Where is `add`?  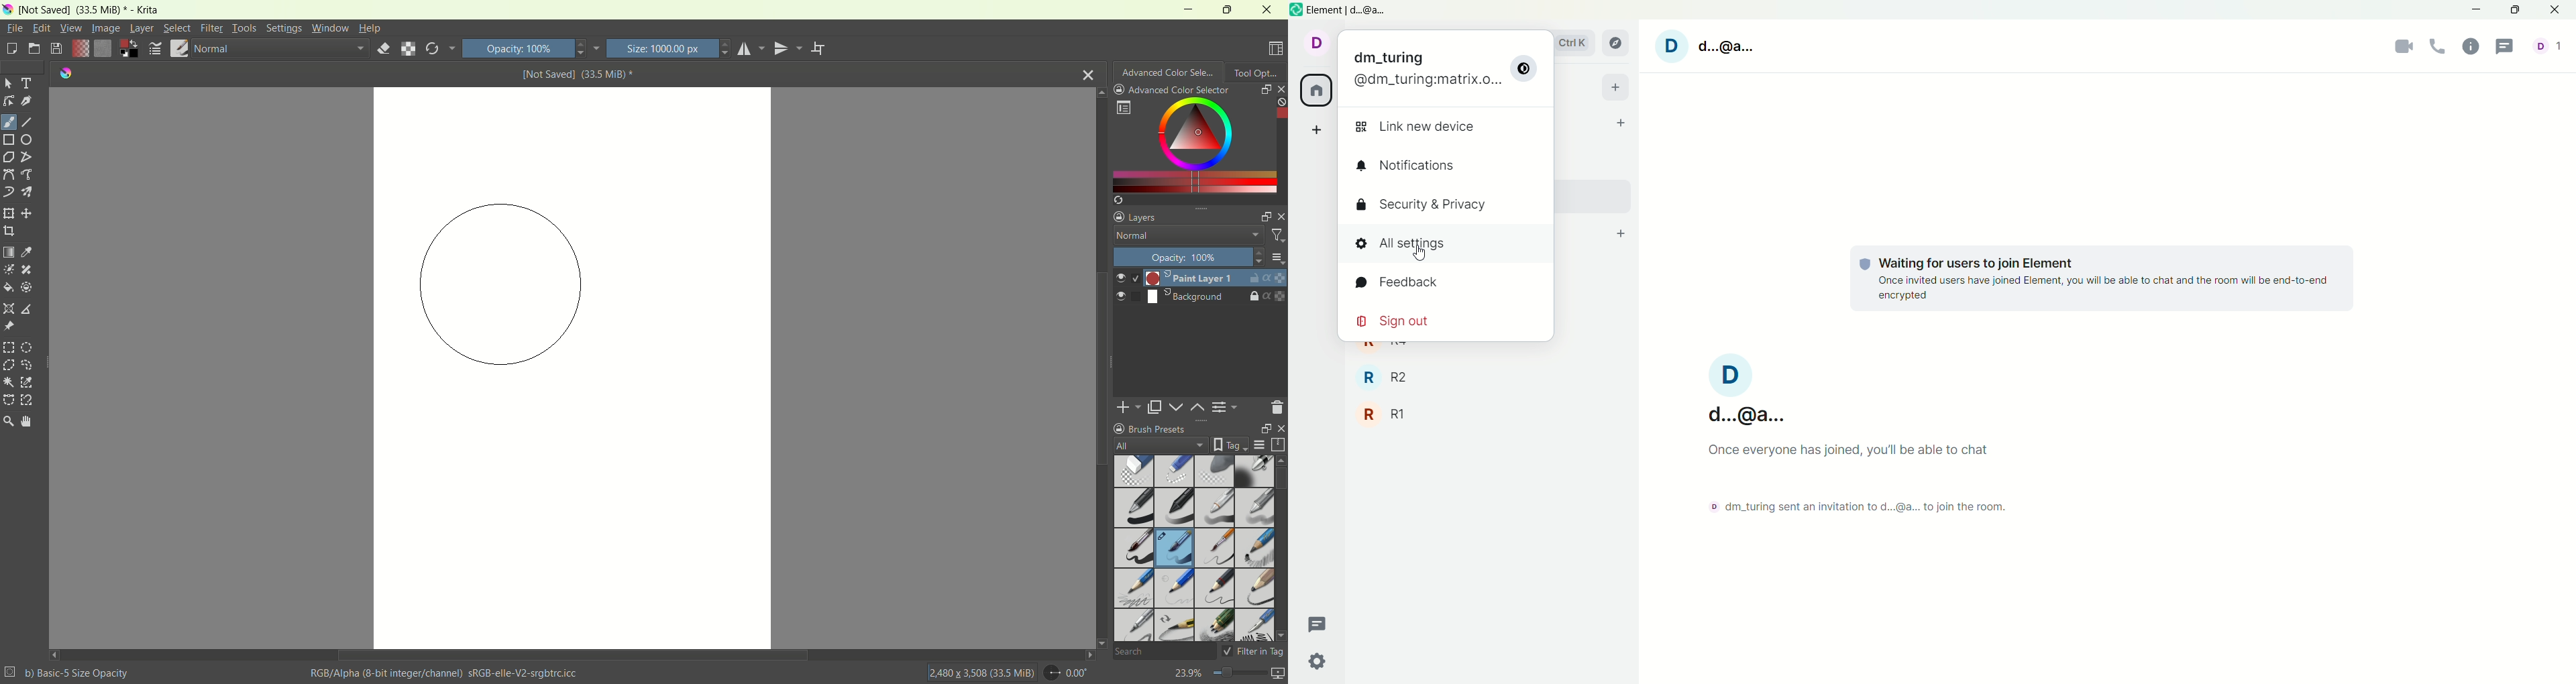 add is located at coordinates (1129, 406).